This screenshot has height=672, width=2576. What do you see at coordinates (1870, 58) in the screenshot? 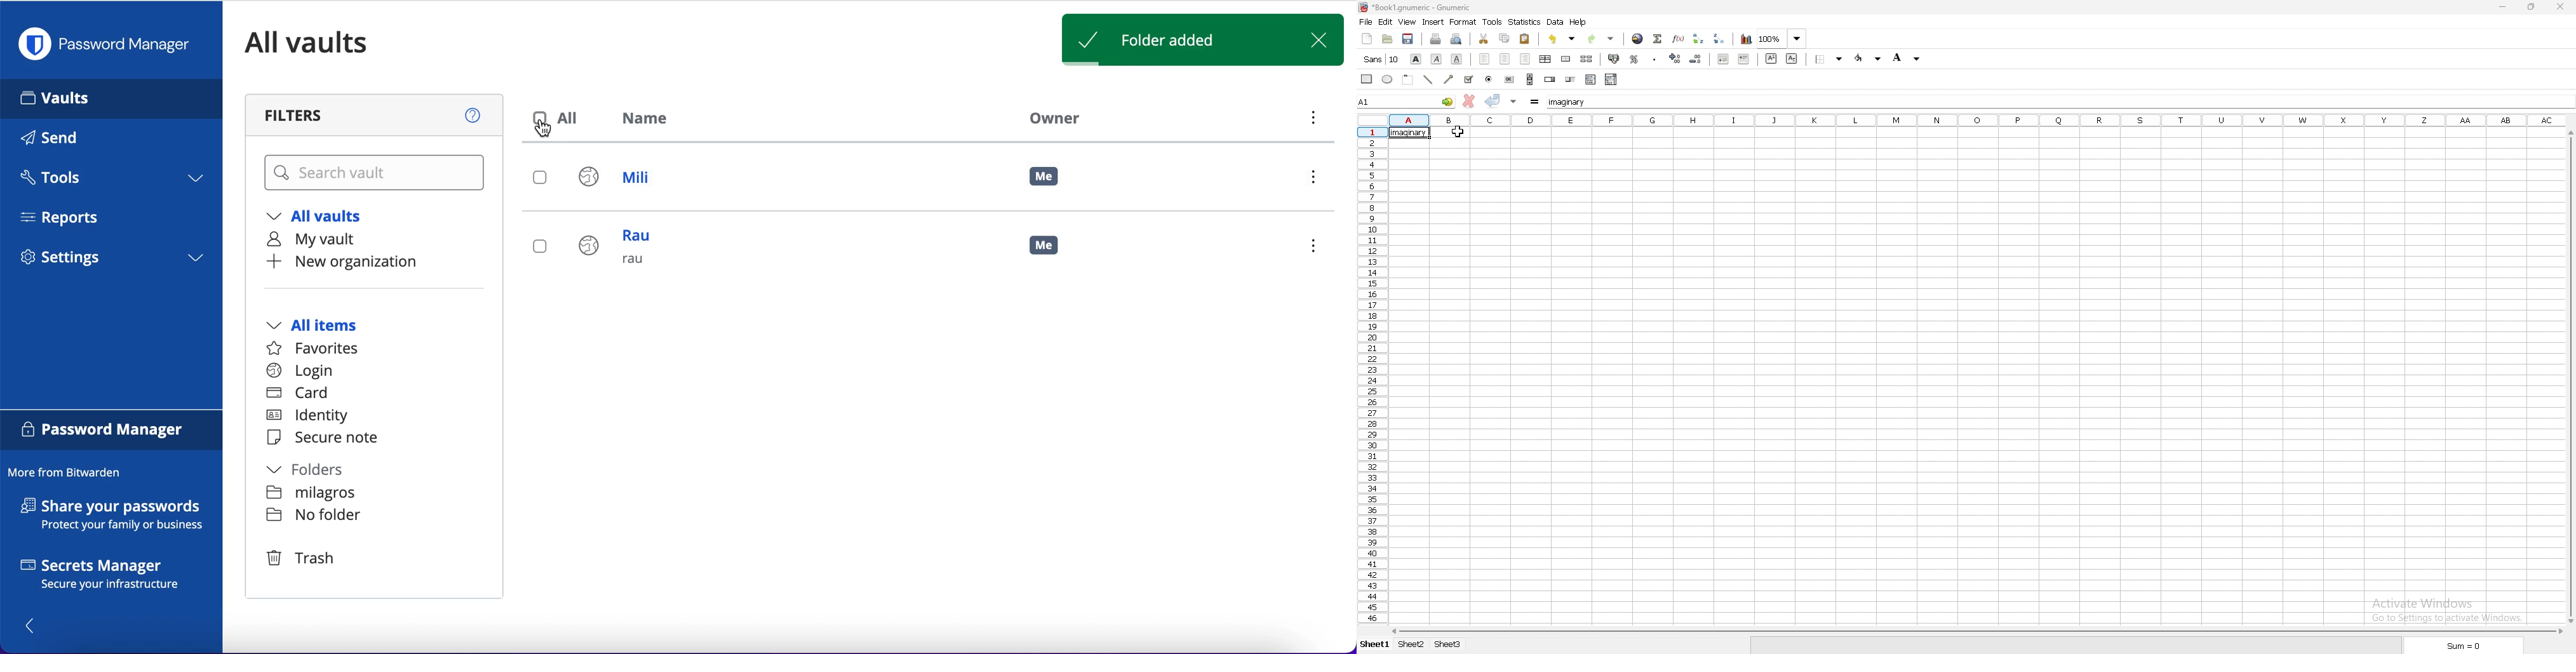
I see `foreground` at bounding box center [1870, 58].